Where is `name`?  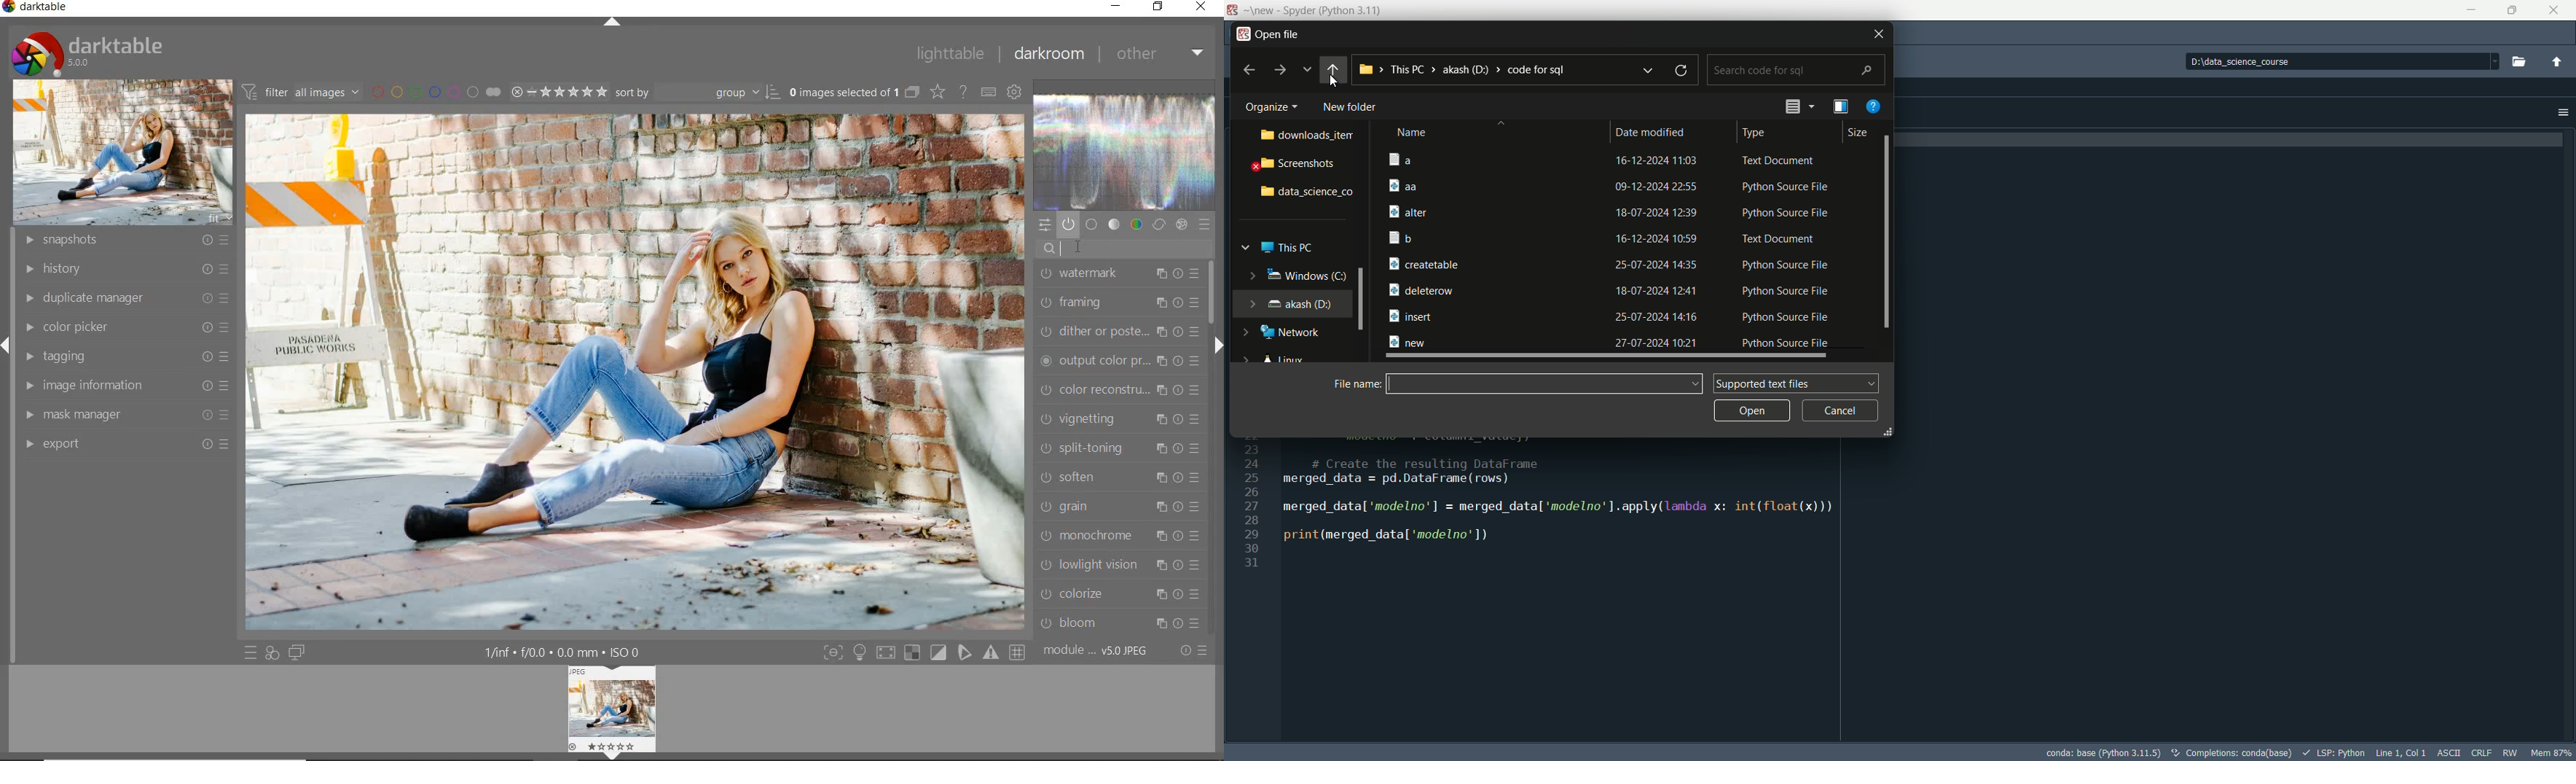 name is located at coordinates (1491, 130).